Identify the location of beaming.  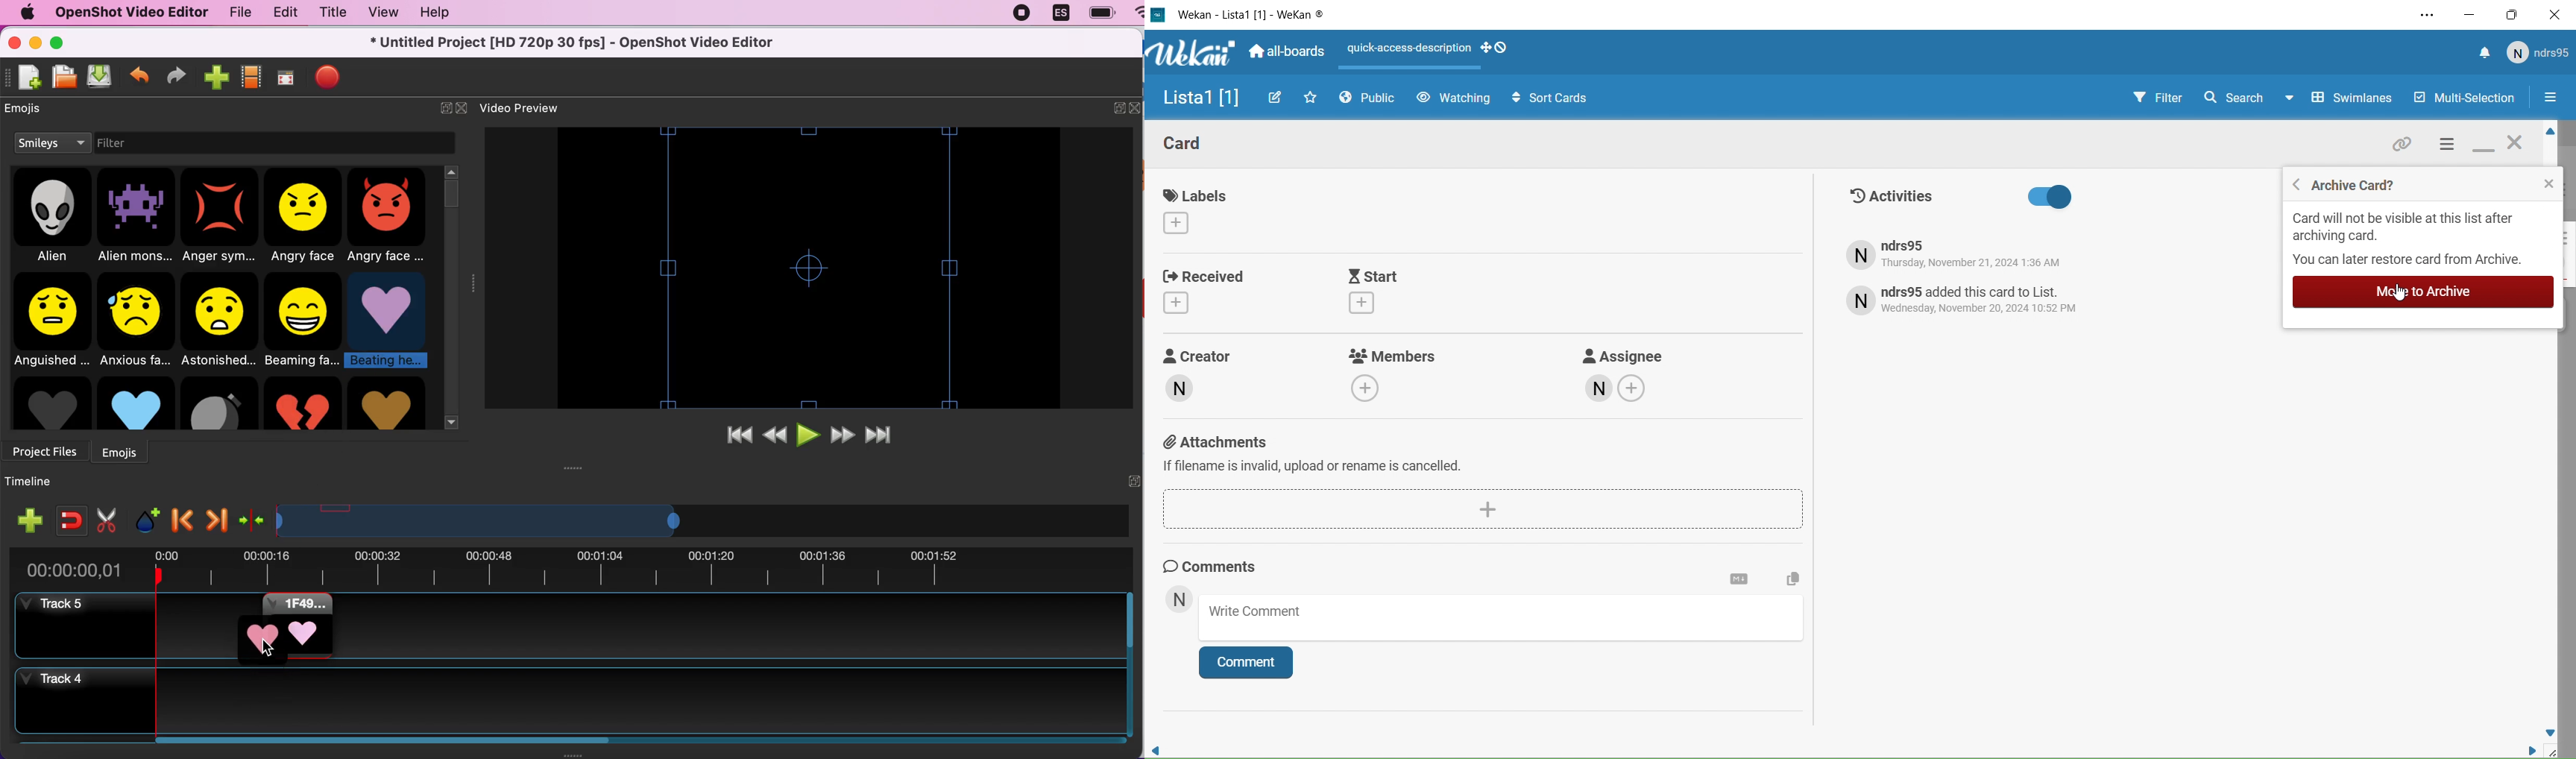
(306, 321).